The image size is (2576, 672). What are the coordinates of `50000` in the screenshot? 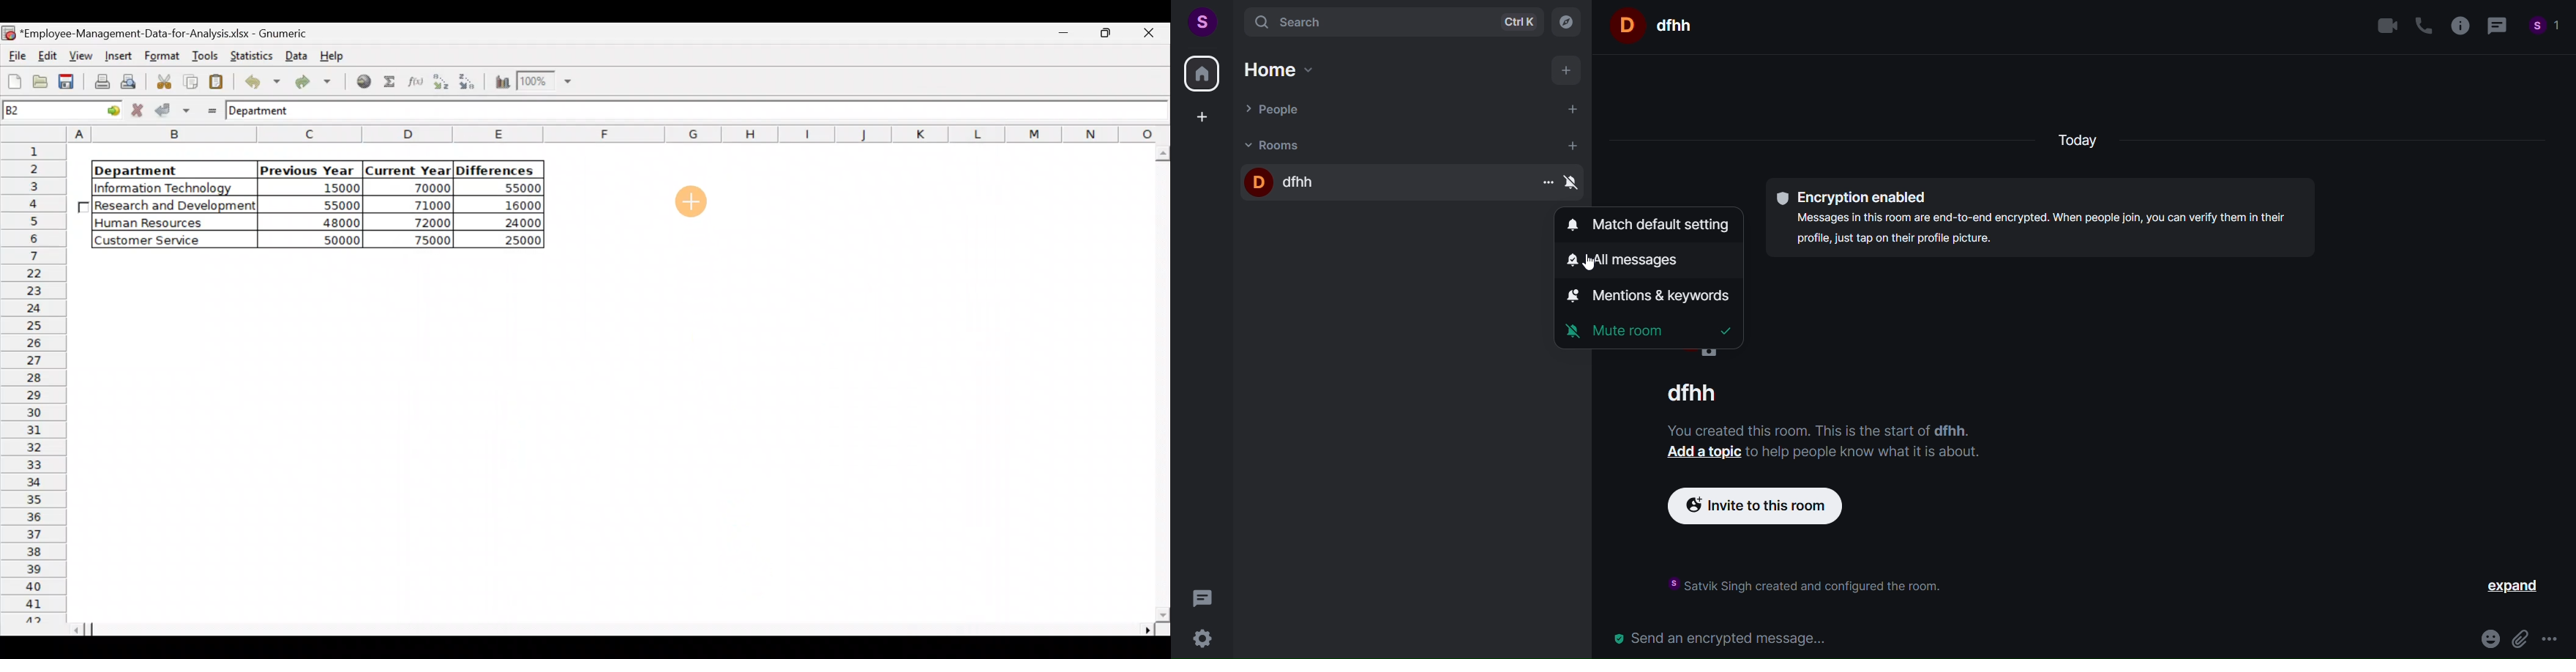 It's located at (323, 239).